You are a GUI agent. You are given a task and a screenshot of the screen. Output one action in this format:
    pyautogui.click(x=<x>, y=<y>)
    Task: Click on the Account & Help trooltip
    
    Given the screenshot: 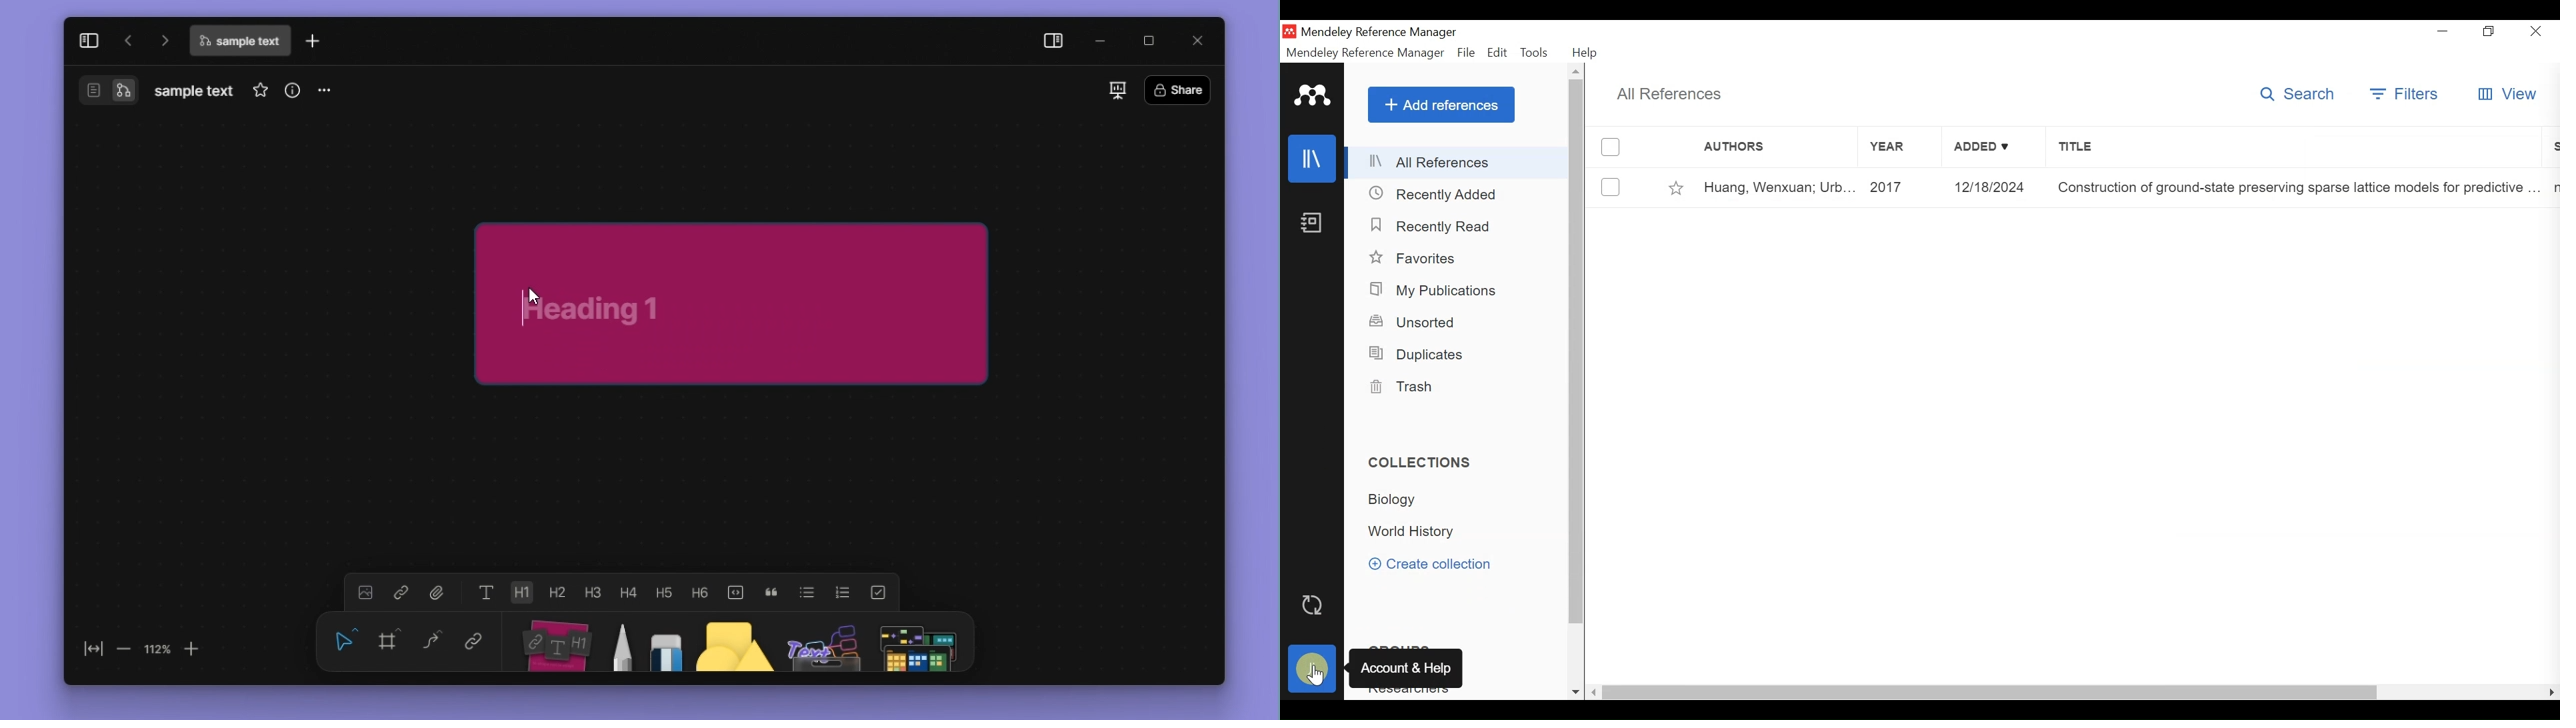 What is the action you would take?
    pyautogui.click(x=1406, y=668)
    